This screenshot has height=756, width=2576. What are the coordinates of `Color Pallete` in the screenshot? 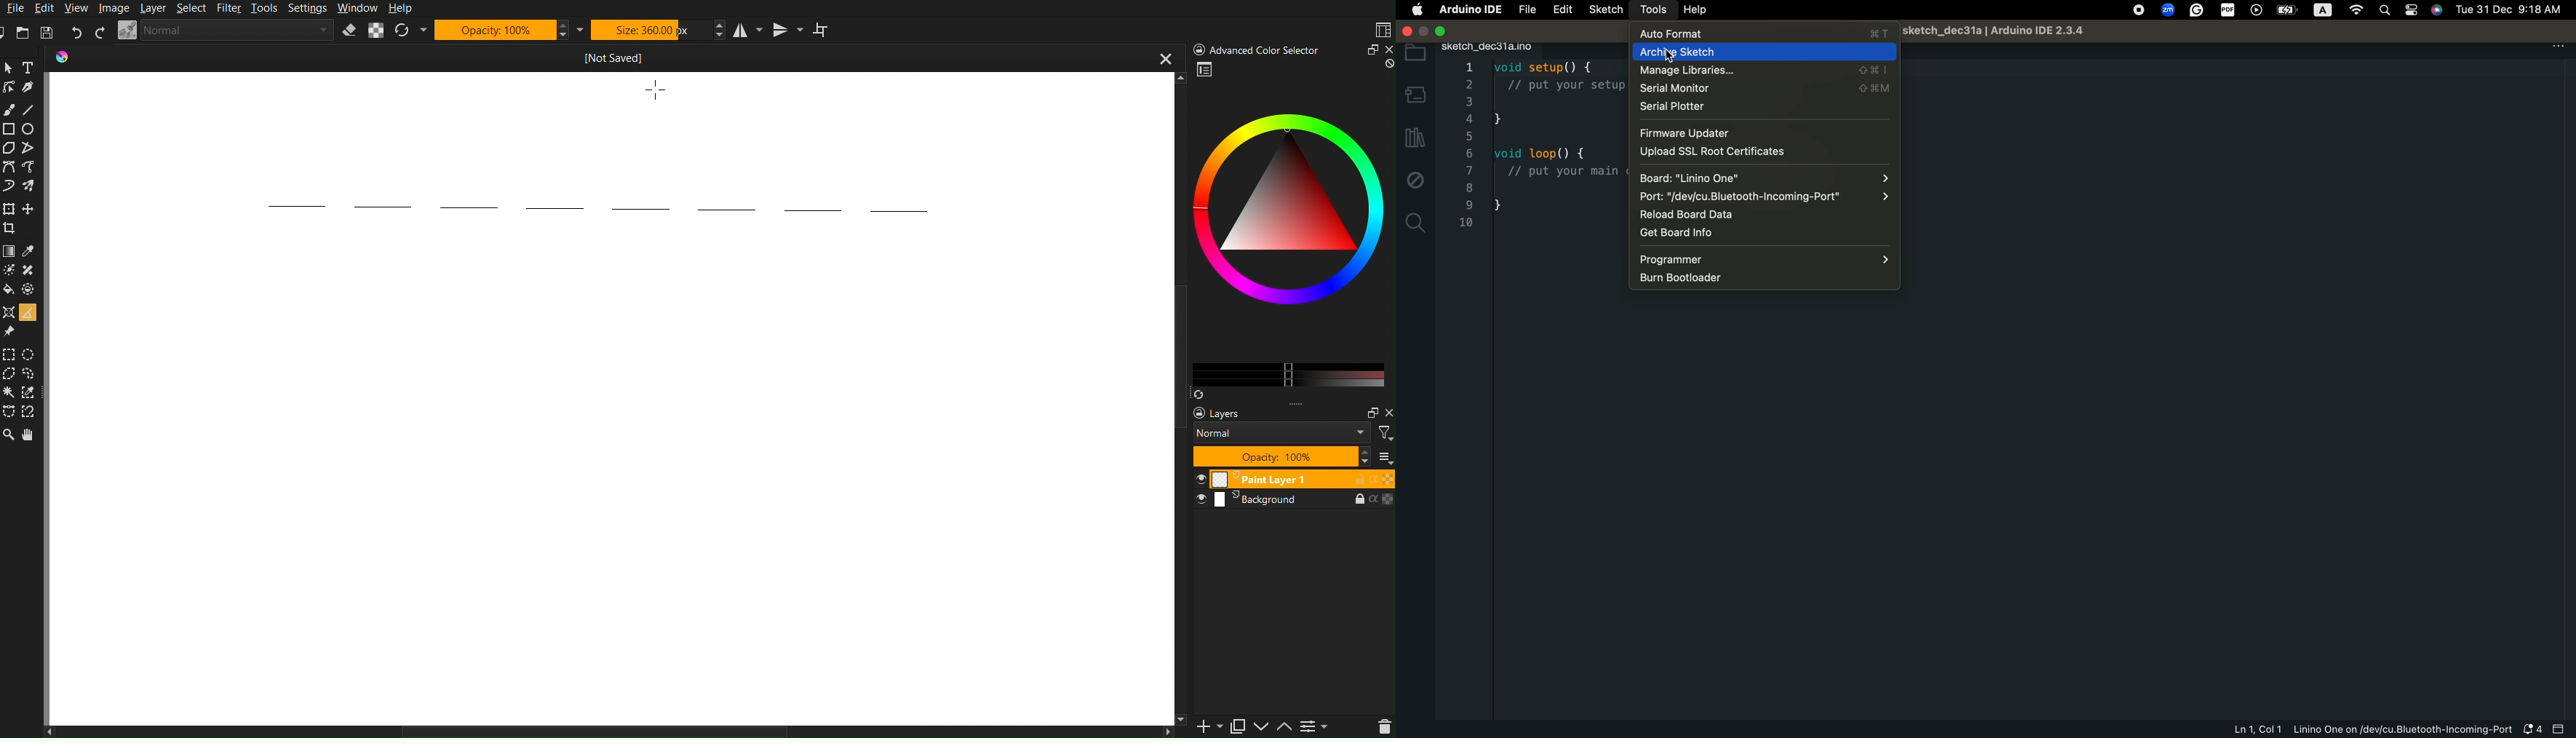 It's located at (31, 289).